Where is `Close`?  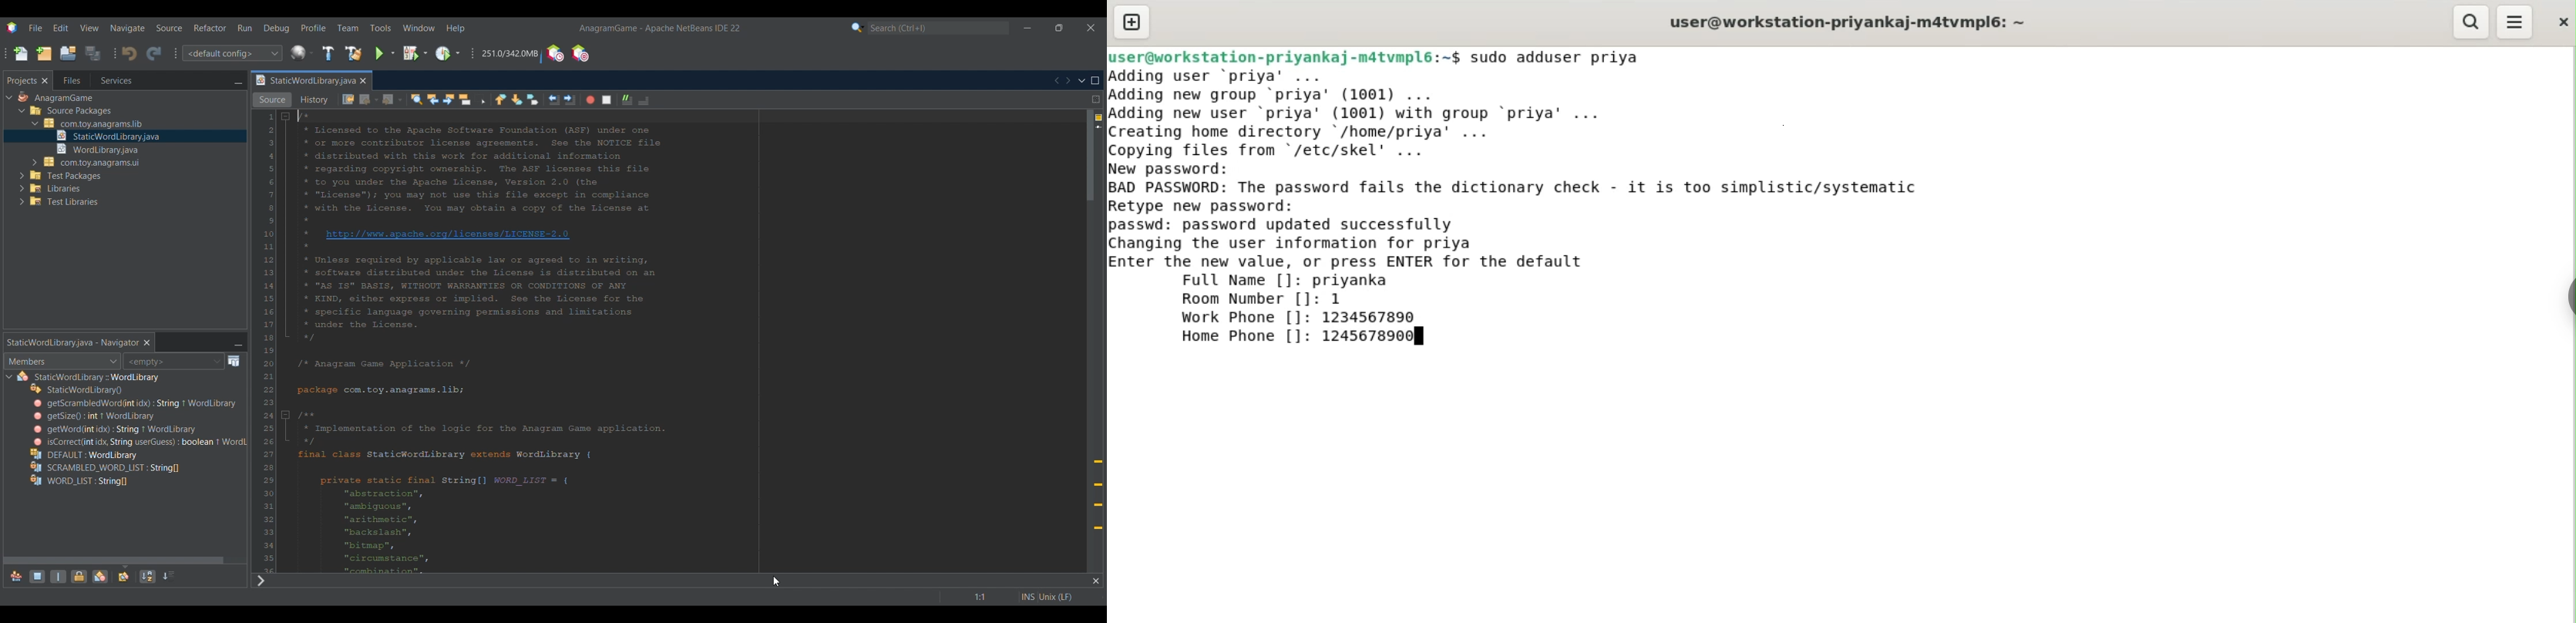 Close is located at coordinates (1096, 581).